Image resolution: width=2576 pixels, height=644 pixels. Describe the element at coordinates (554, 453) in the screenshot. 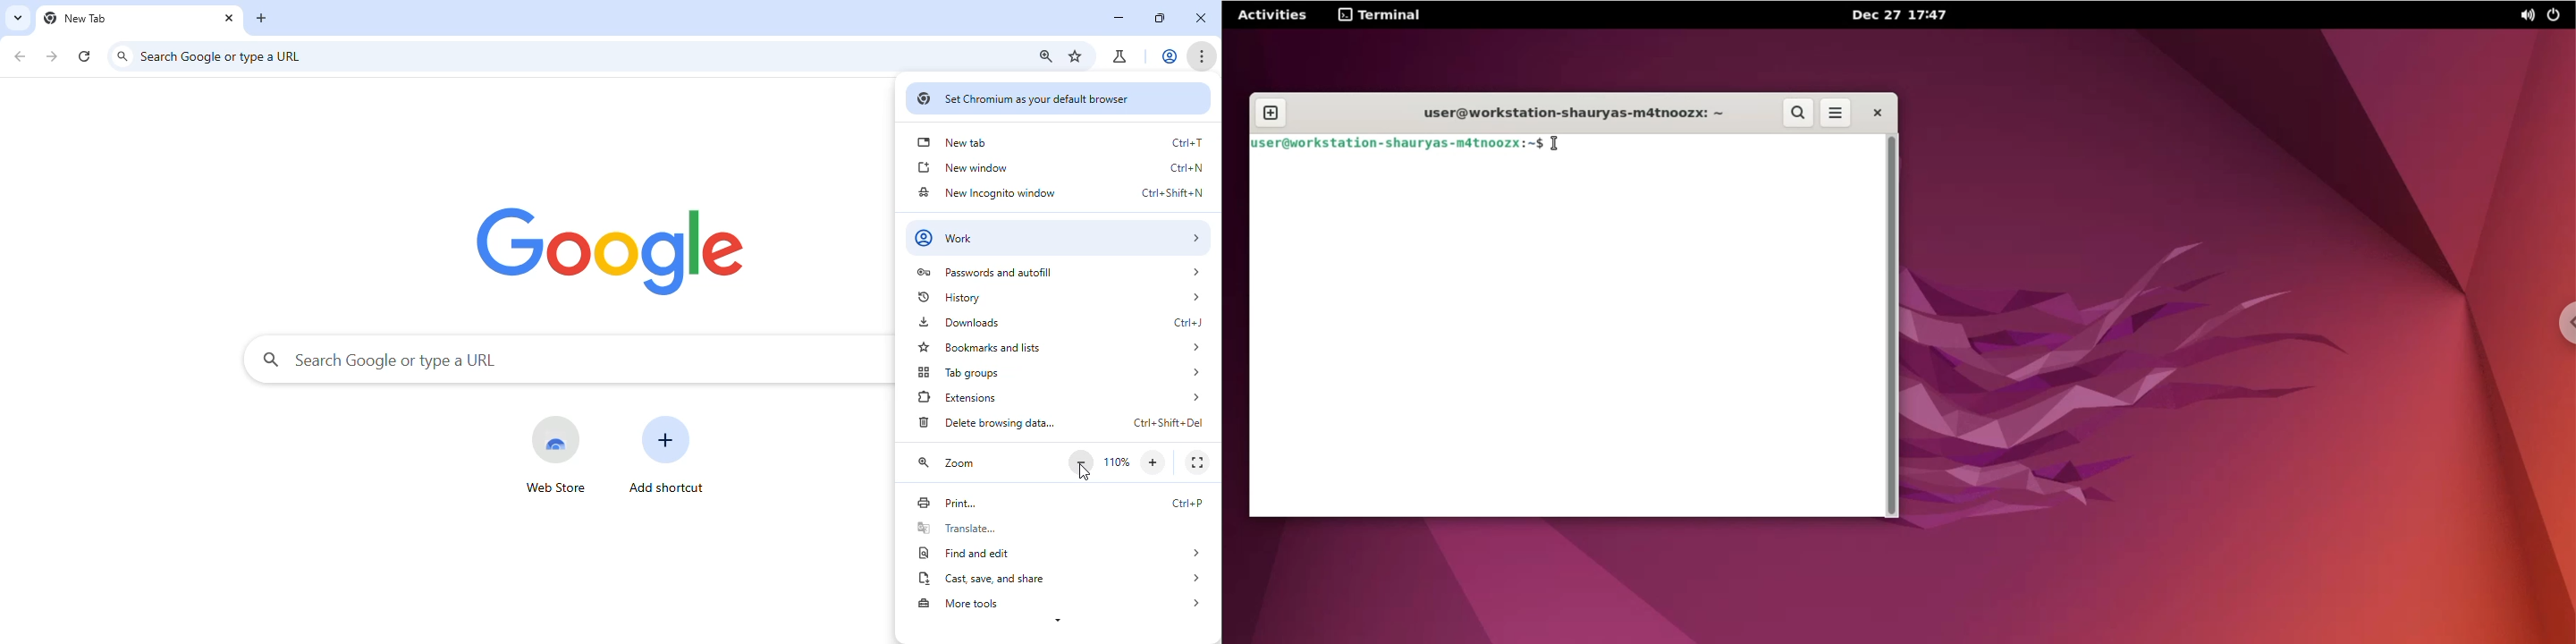

I see `web store` at that location.